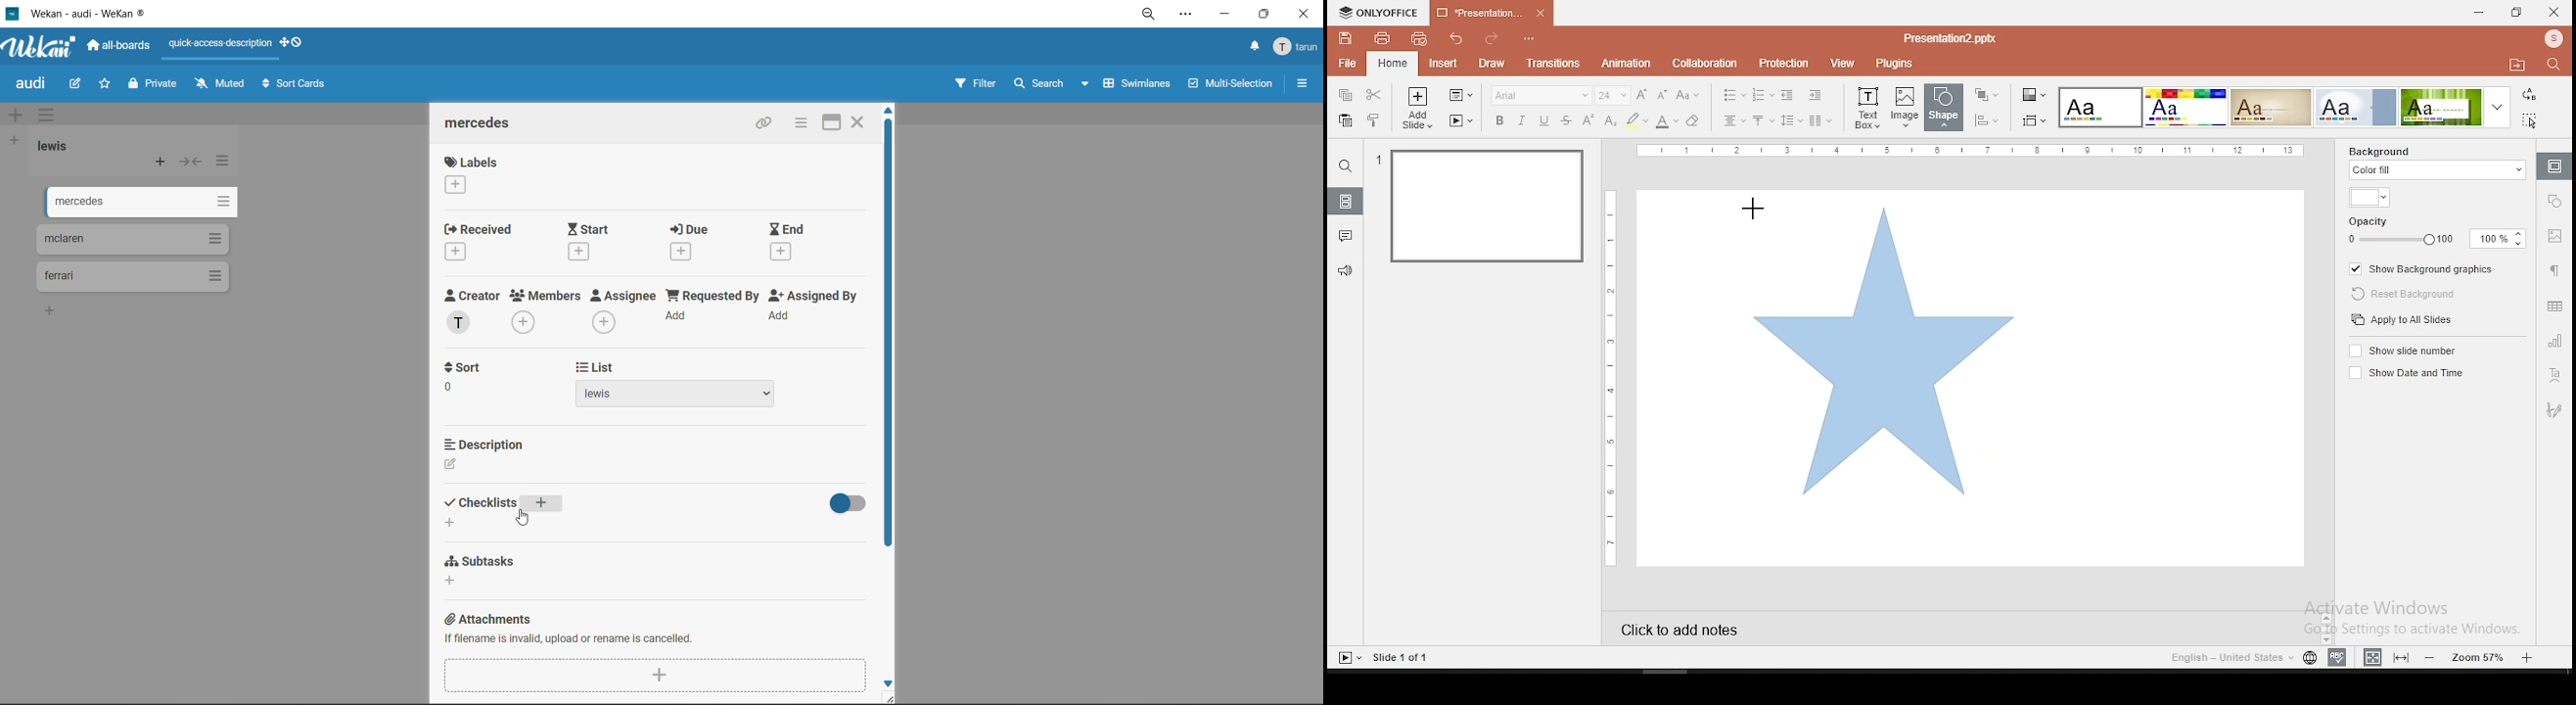 Image resolution: width=2576 pixels, height=728 pixels. What do you see at coordinates (2553, 269) in the screenshot?
I see `paragraph settings` at bounding box center [2553, 269].